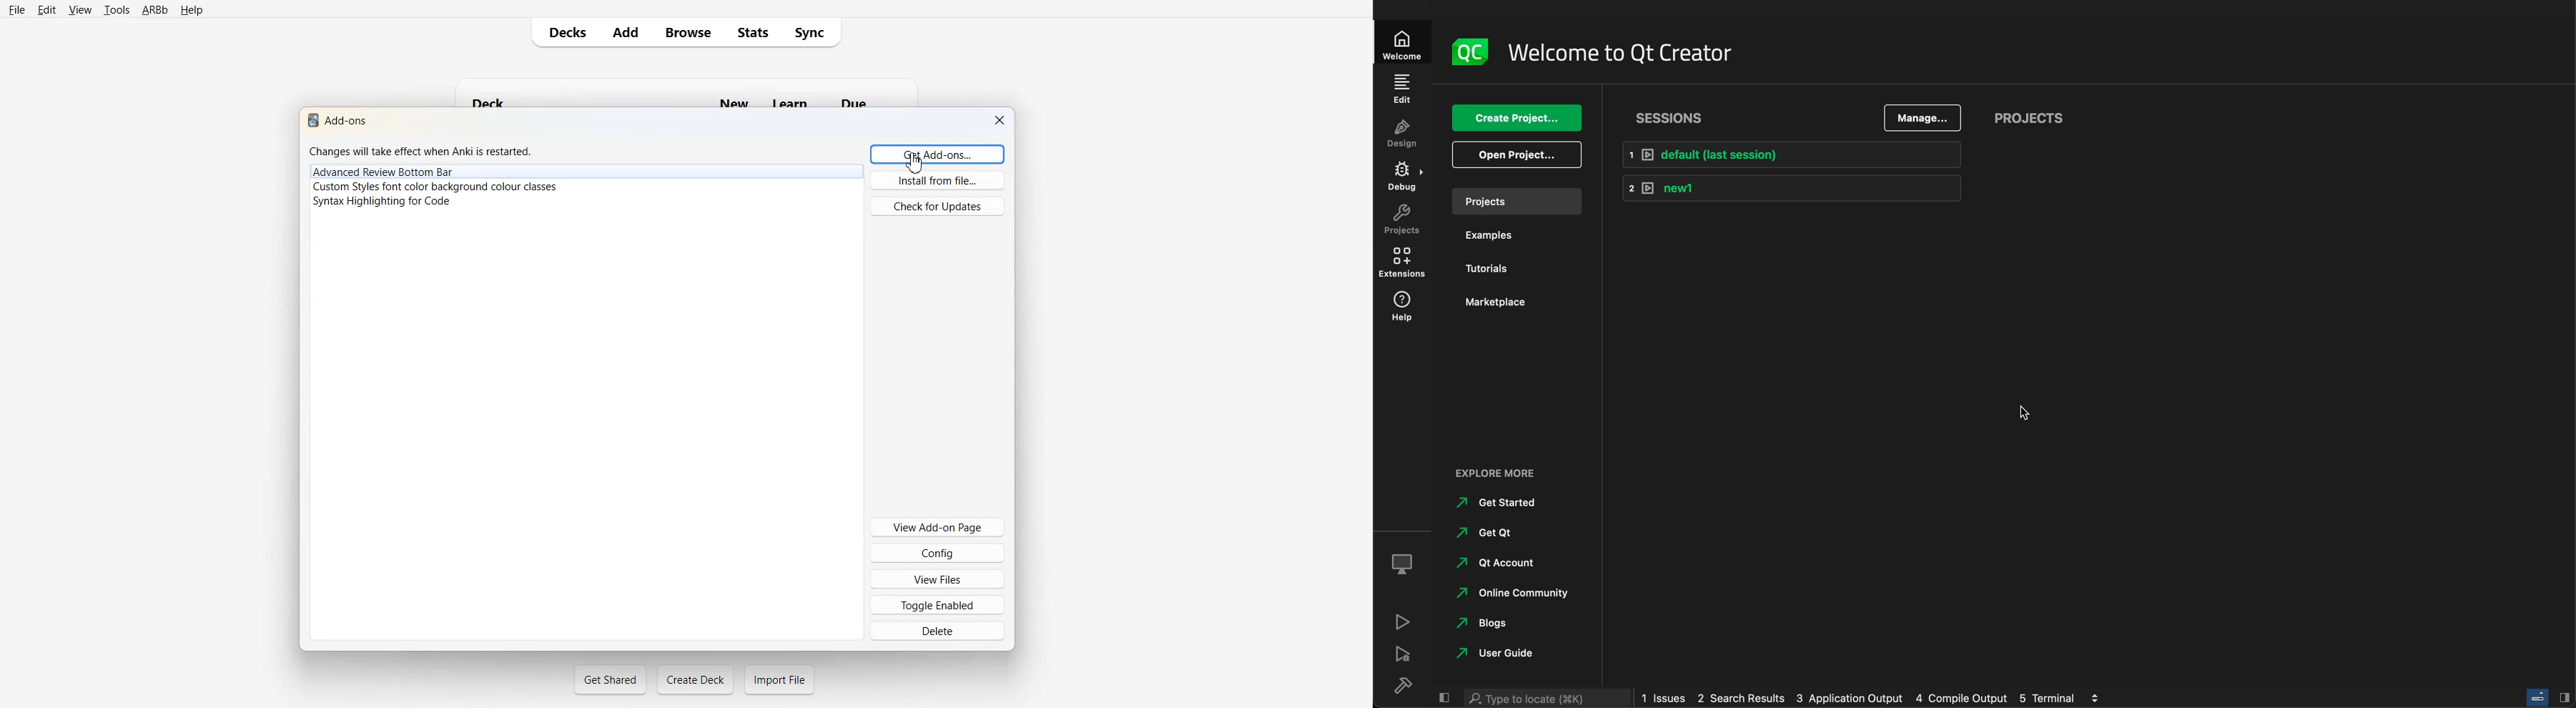 Image resolution: width=2576 pixels, height=728 pixels. I want to click on Create Deck, so click(696, 680).